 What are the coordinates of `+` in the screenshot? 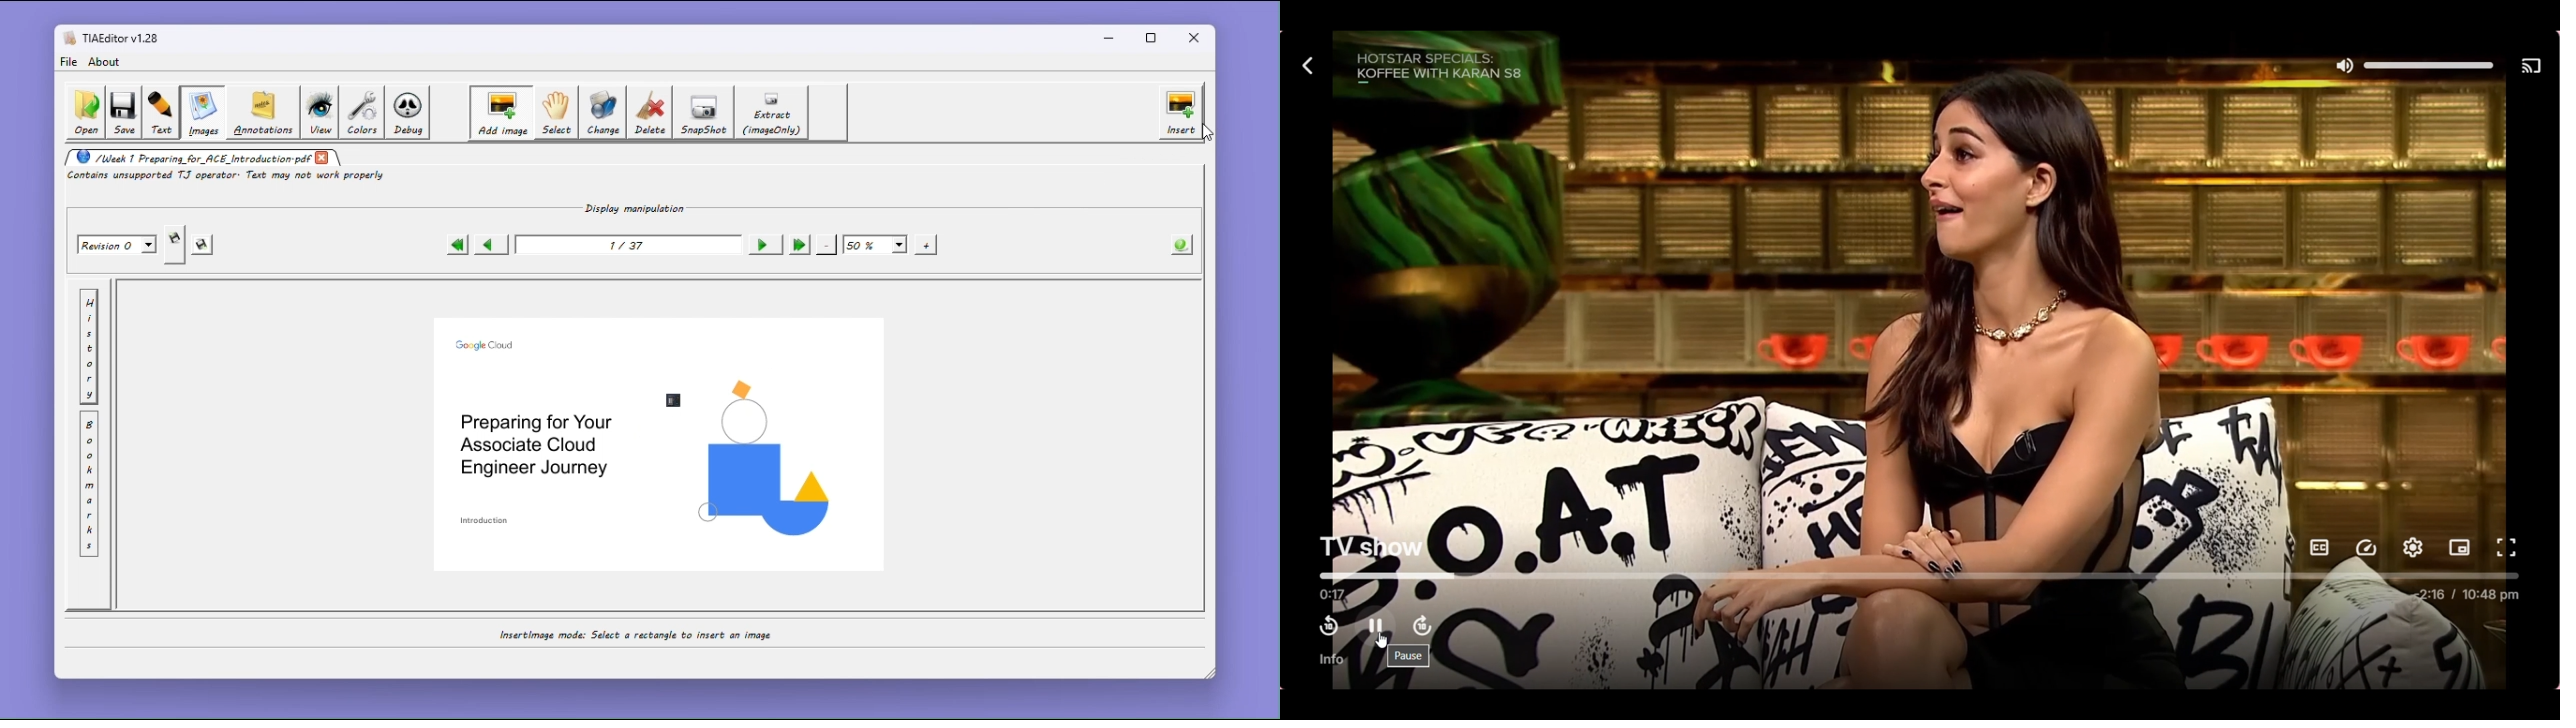 It's located at (927, 244).